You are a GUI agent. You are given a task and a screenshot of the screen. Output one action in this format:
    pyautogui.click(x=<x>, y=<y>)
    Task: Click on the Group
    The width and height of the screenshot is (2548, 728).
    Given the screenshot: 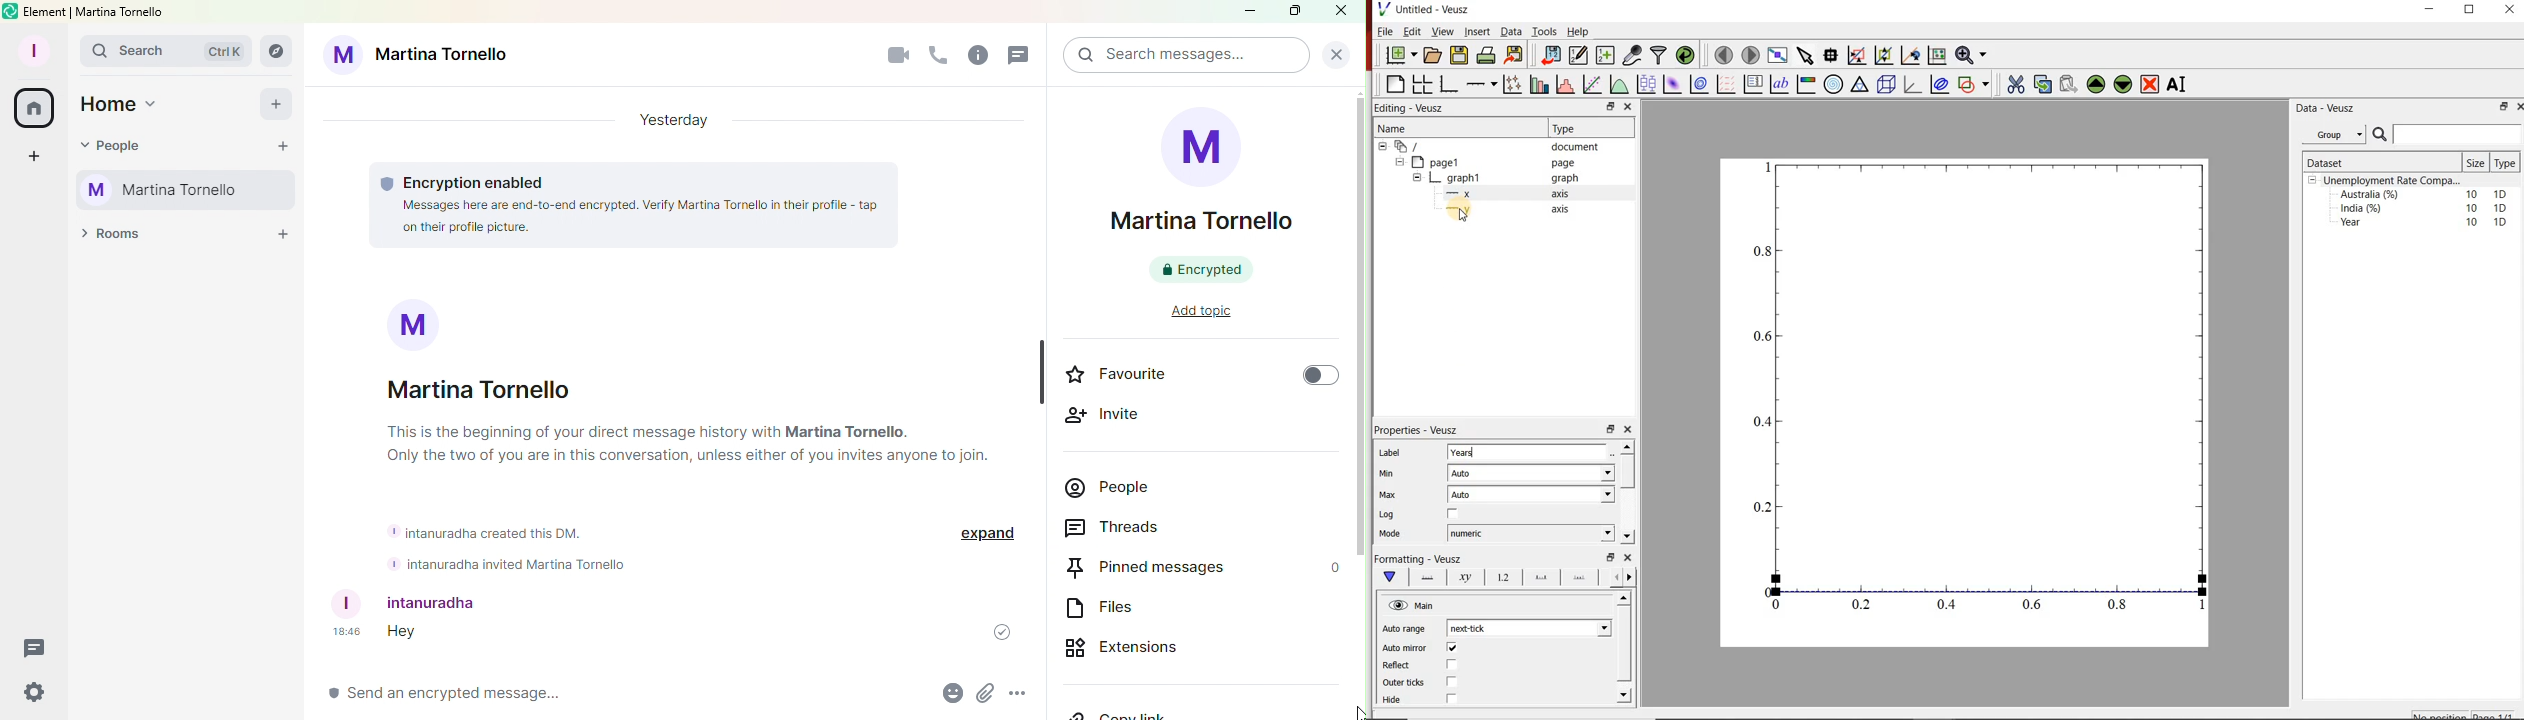 What is the action you would take?
    pyautogui.click(x=2336, y=134)
    